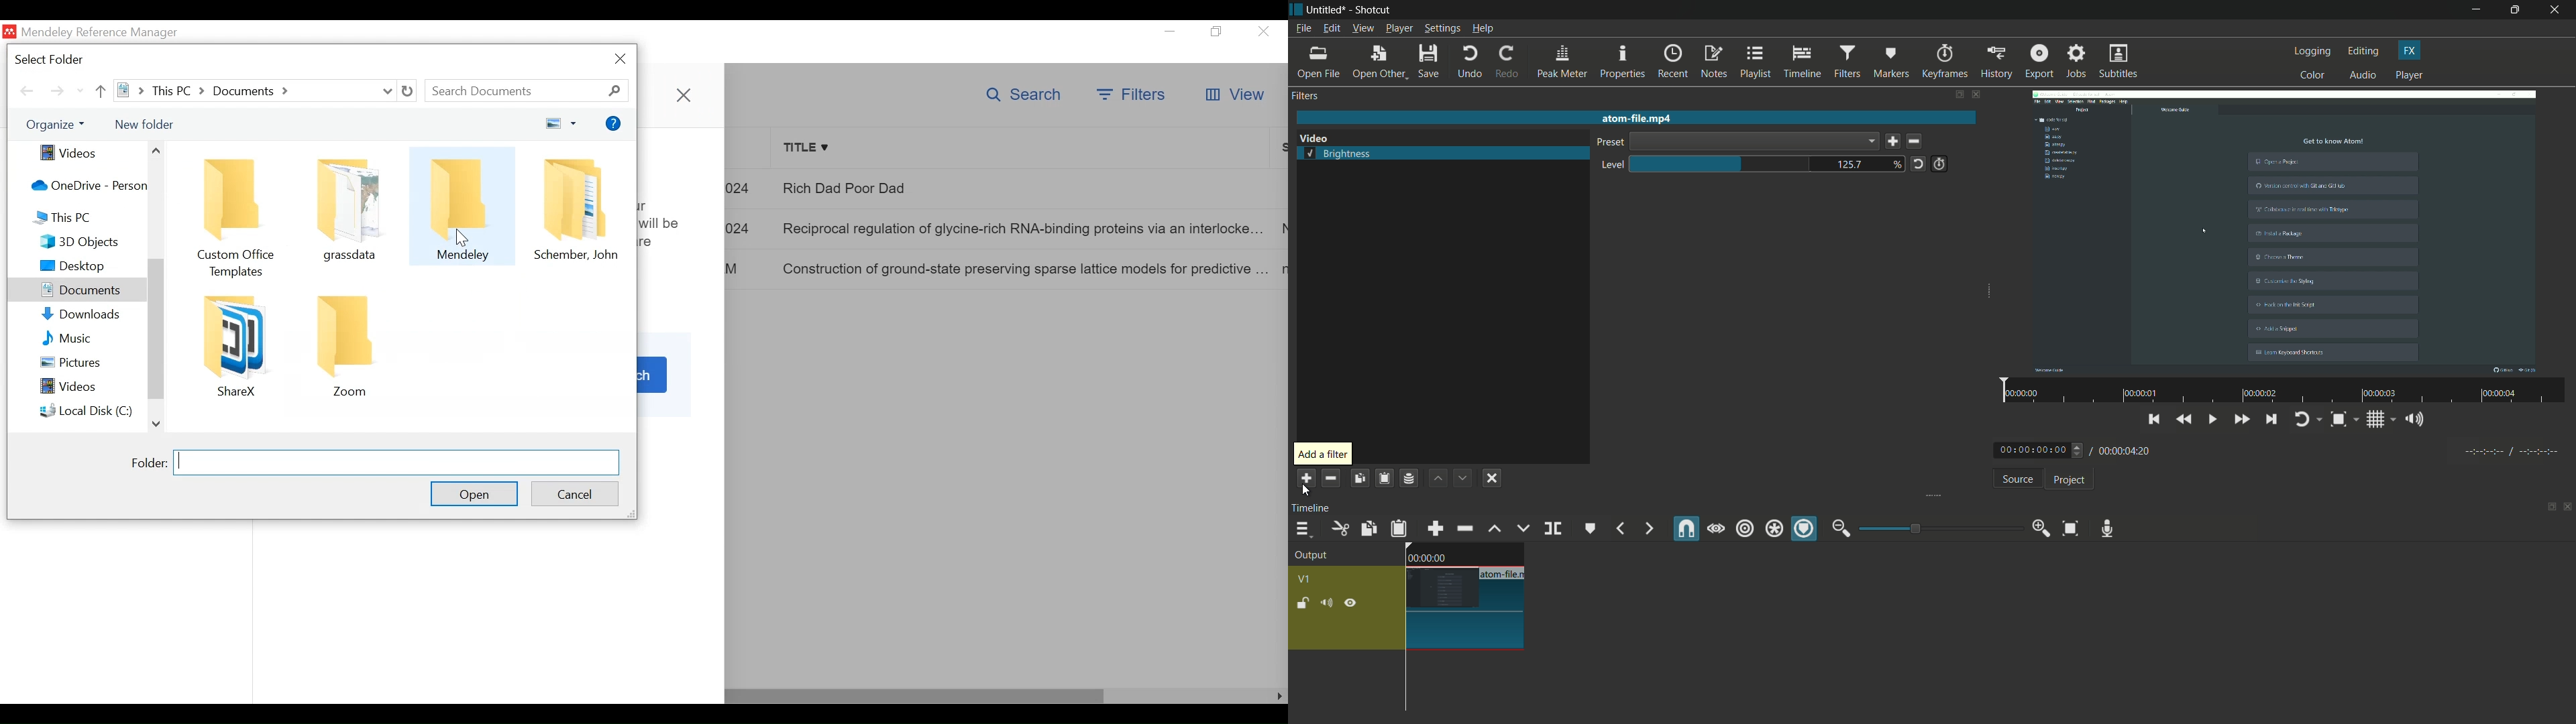  What do you see at coordinates (1263, 32) in the screenshot?
I see `Close` at bounding box center [1263, 32].